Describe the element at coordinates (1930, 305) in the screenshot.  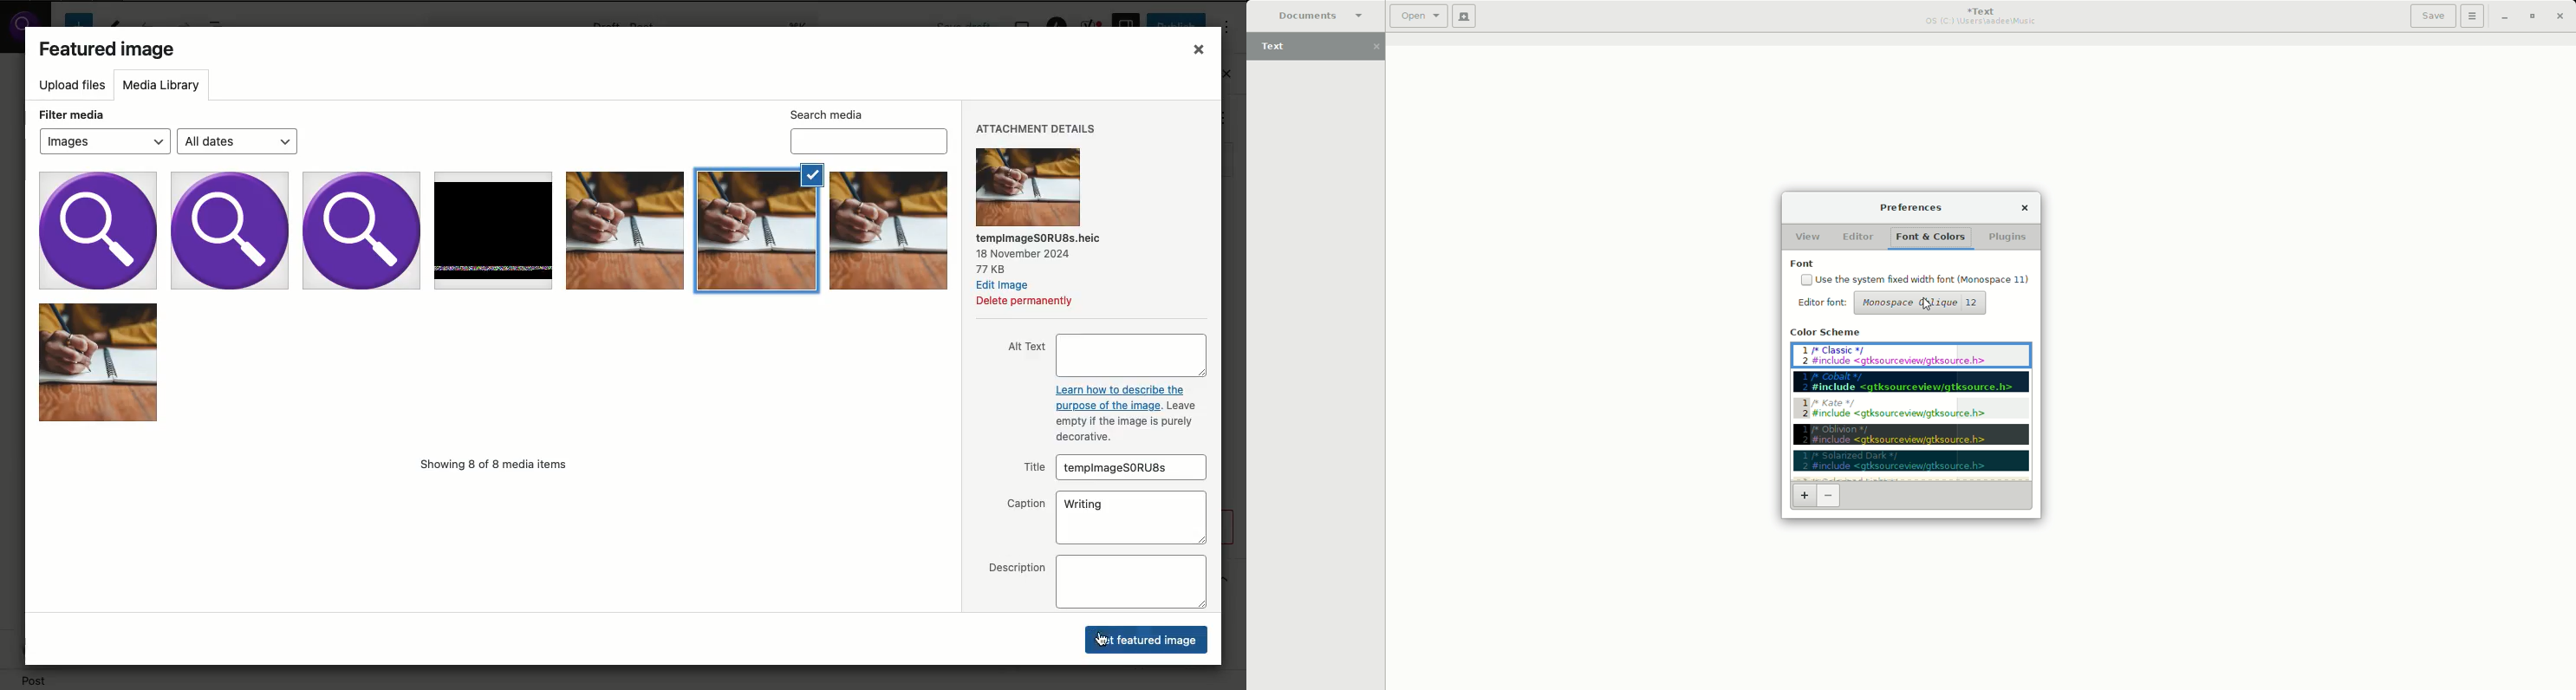
I see `cursor` at that location.